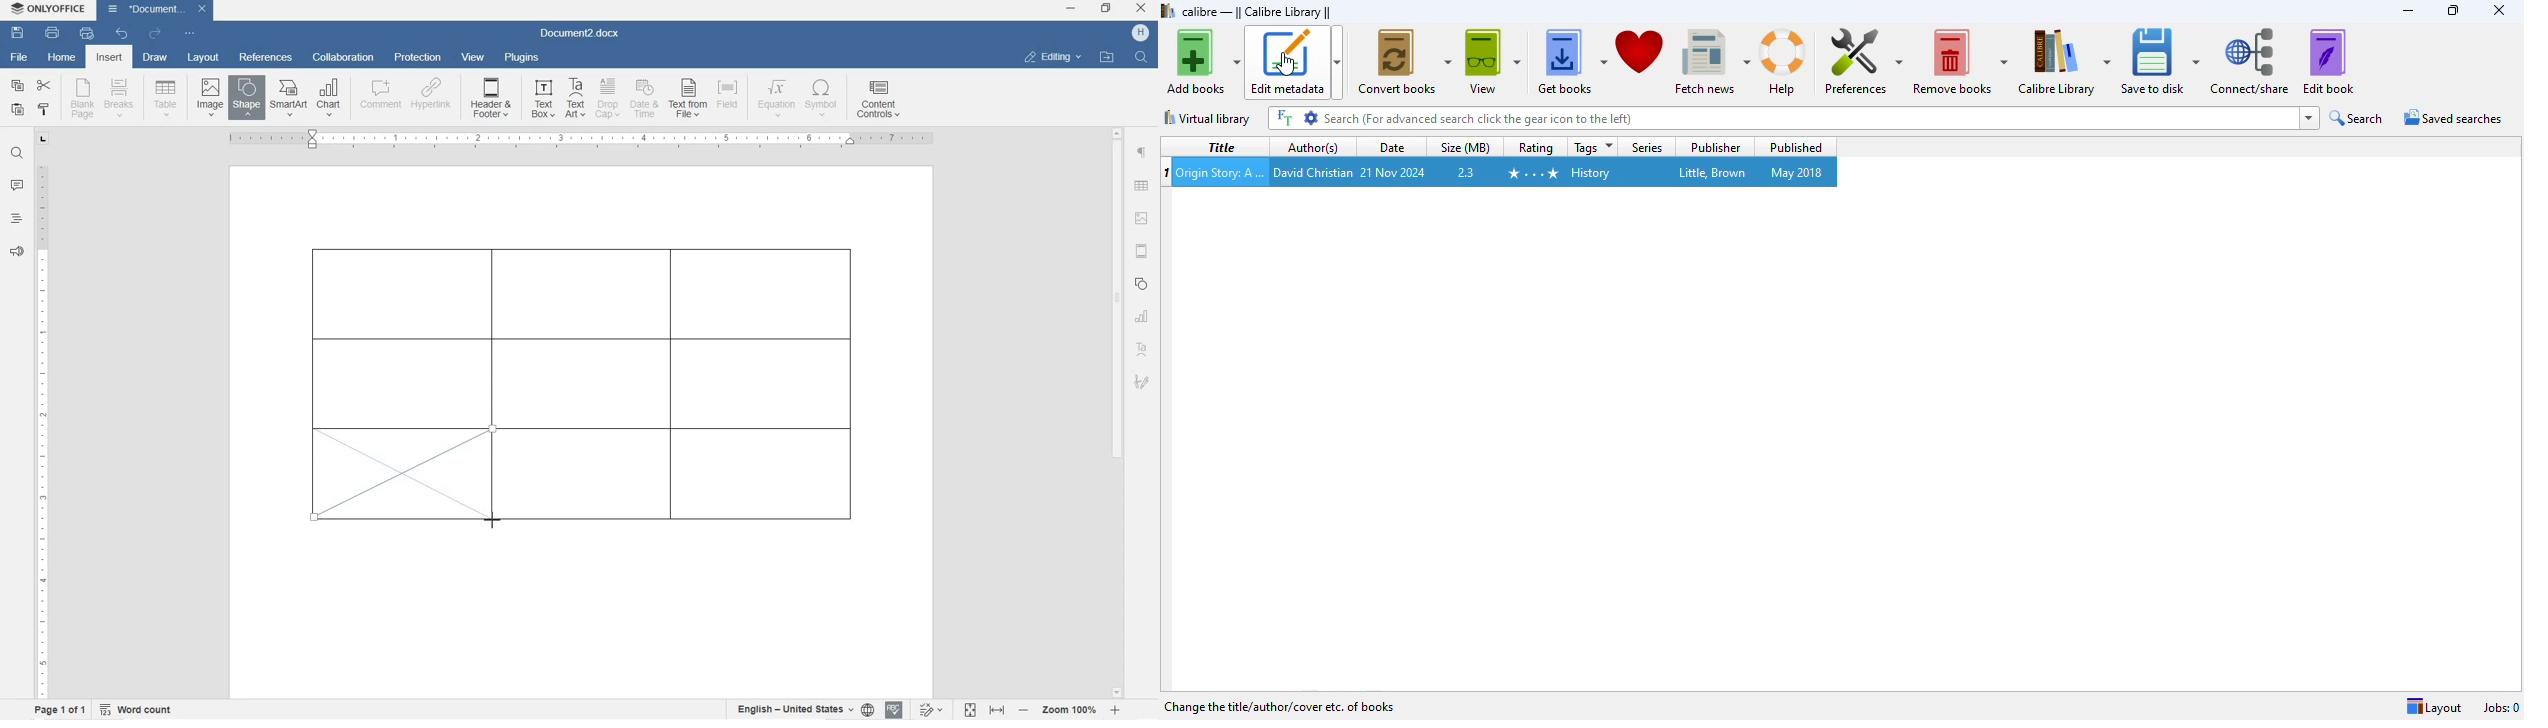 The width and height of the screenshot is (2548, 728). Describe the element at coordinates (1054, 57) in the screenshot. I see `EDITING` at that location.